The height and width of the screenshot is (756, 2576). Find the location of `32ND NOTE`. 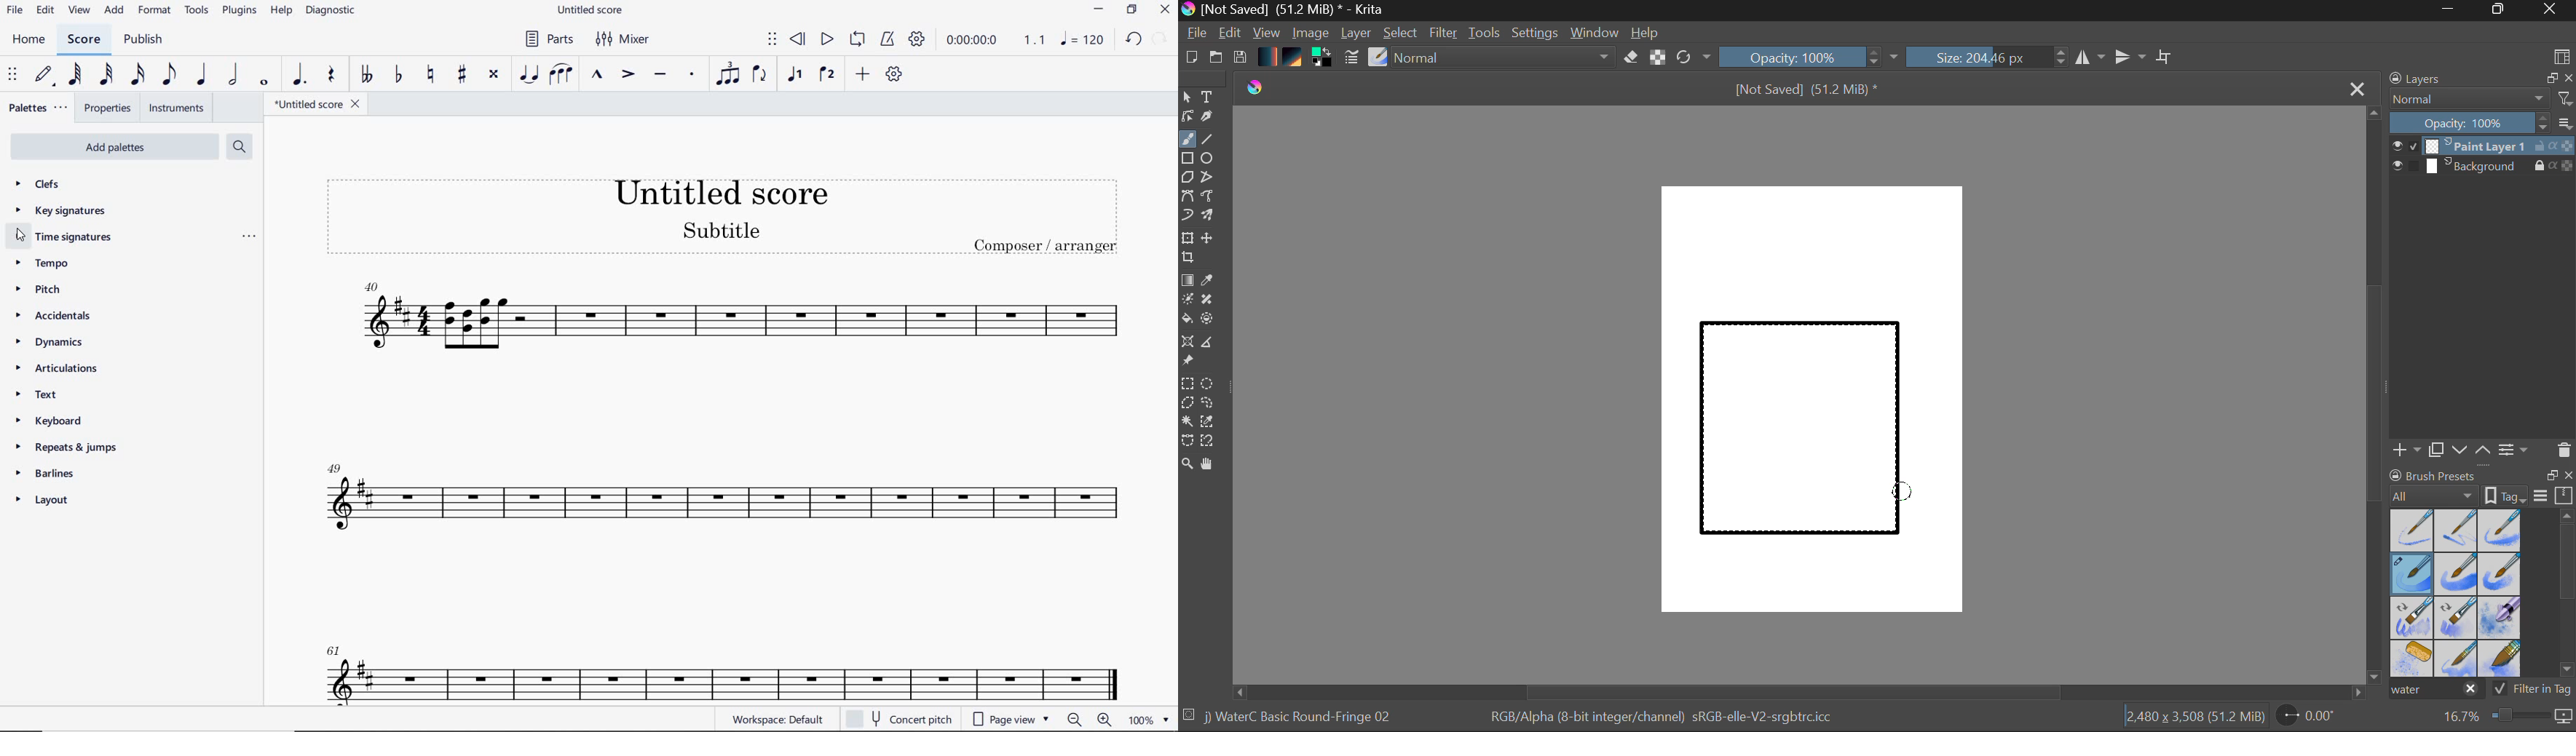

32ND NOTE is located at coordinates (107, 75).